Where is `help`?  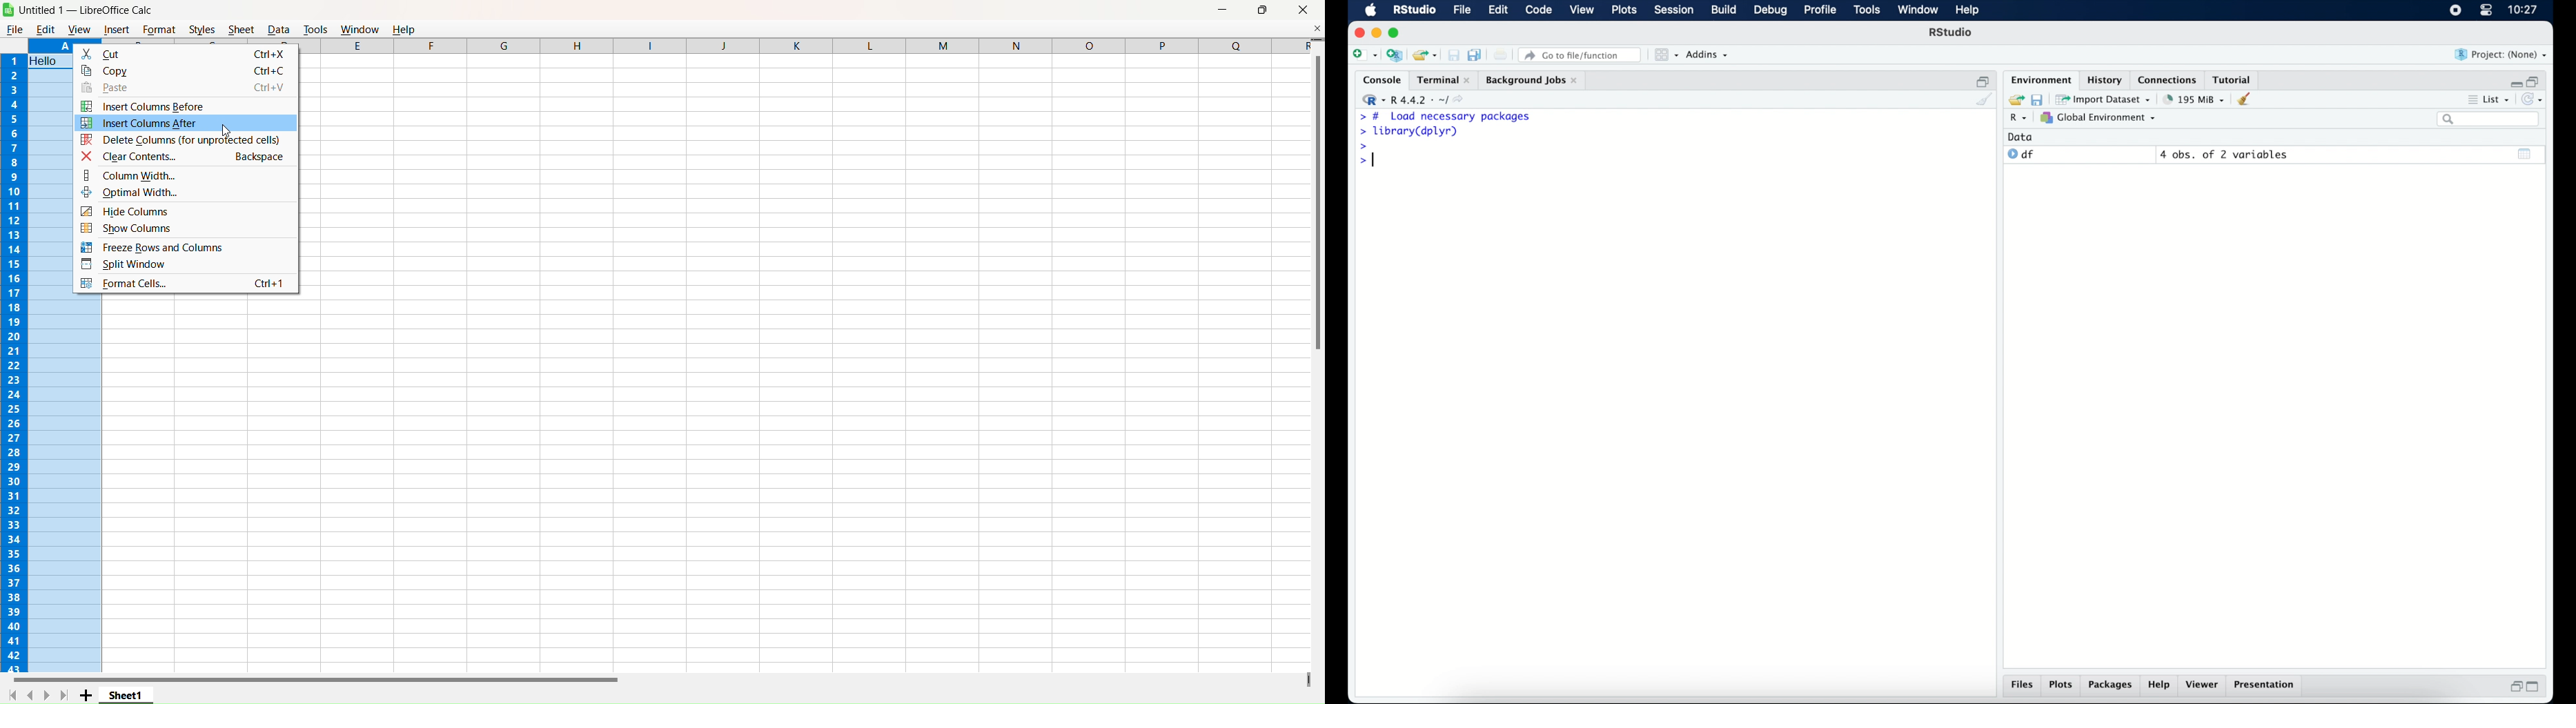 help is located at coordinates (2159, 686).